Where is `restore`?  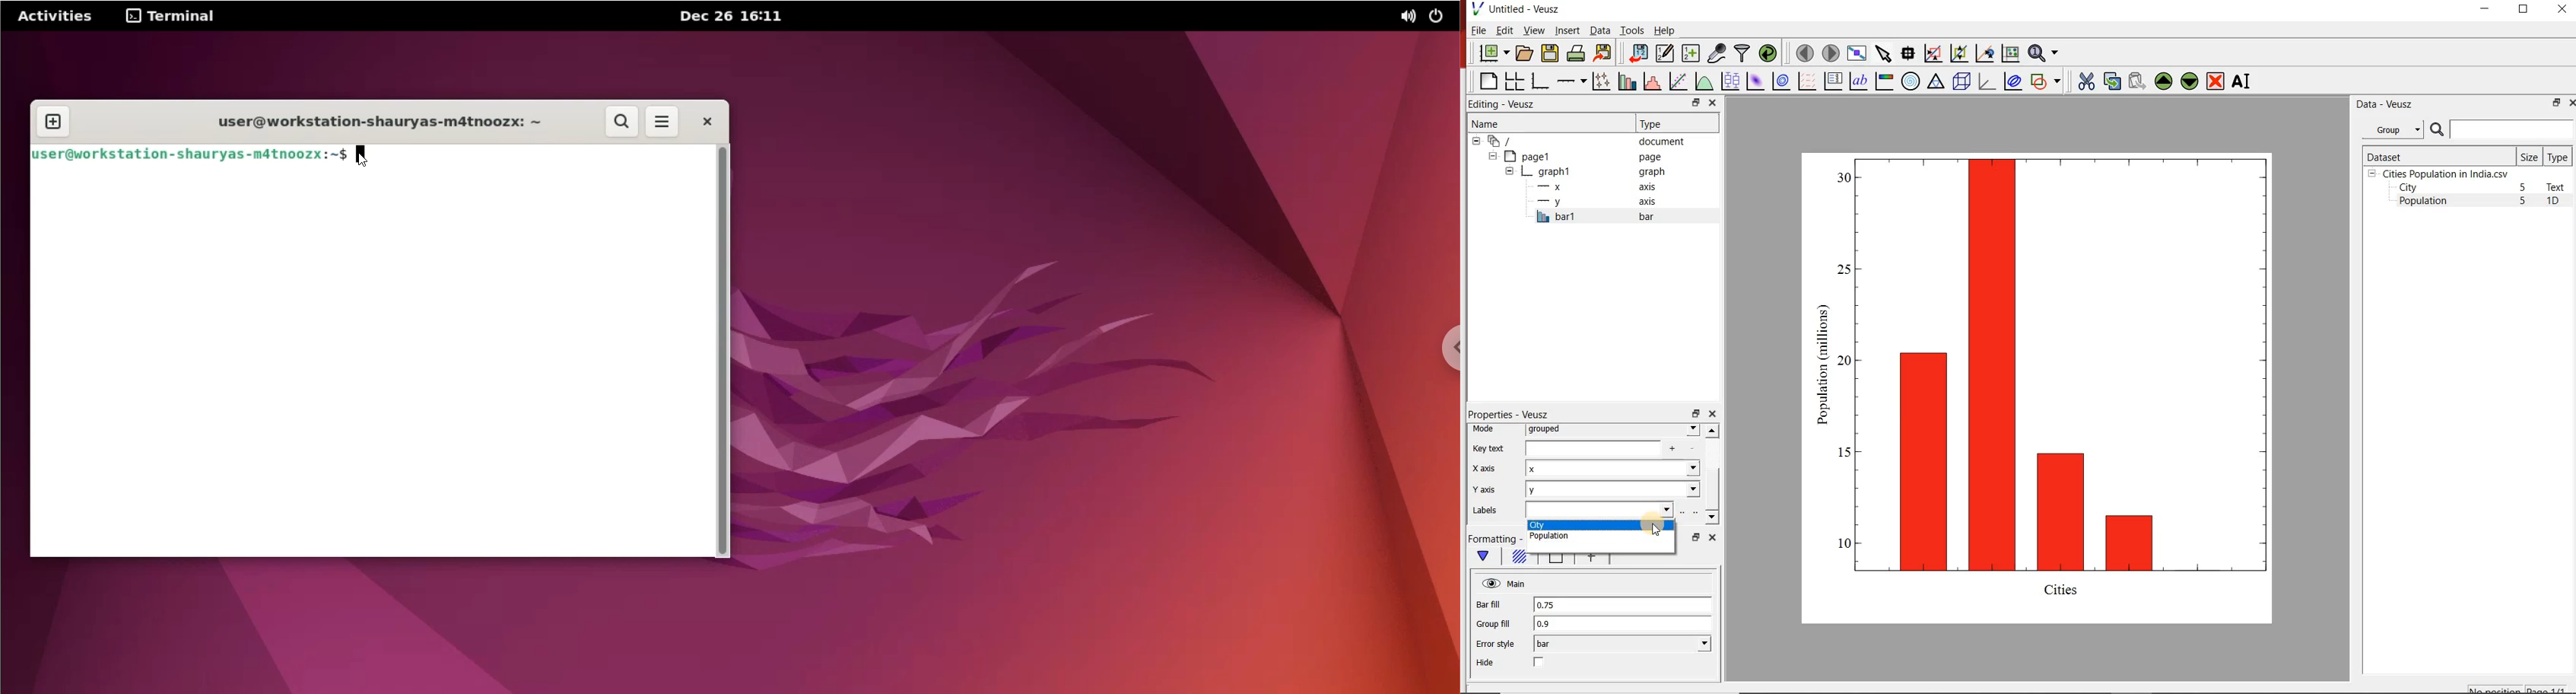
restore is located at coordinates (1695, 102).